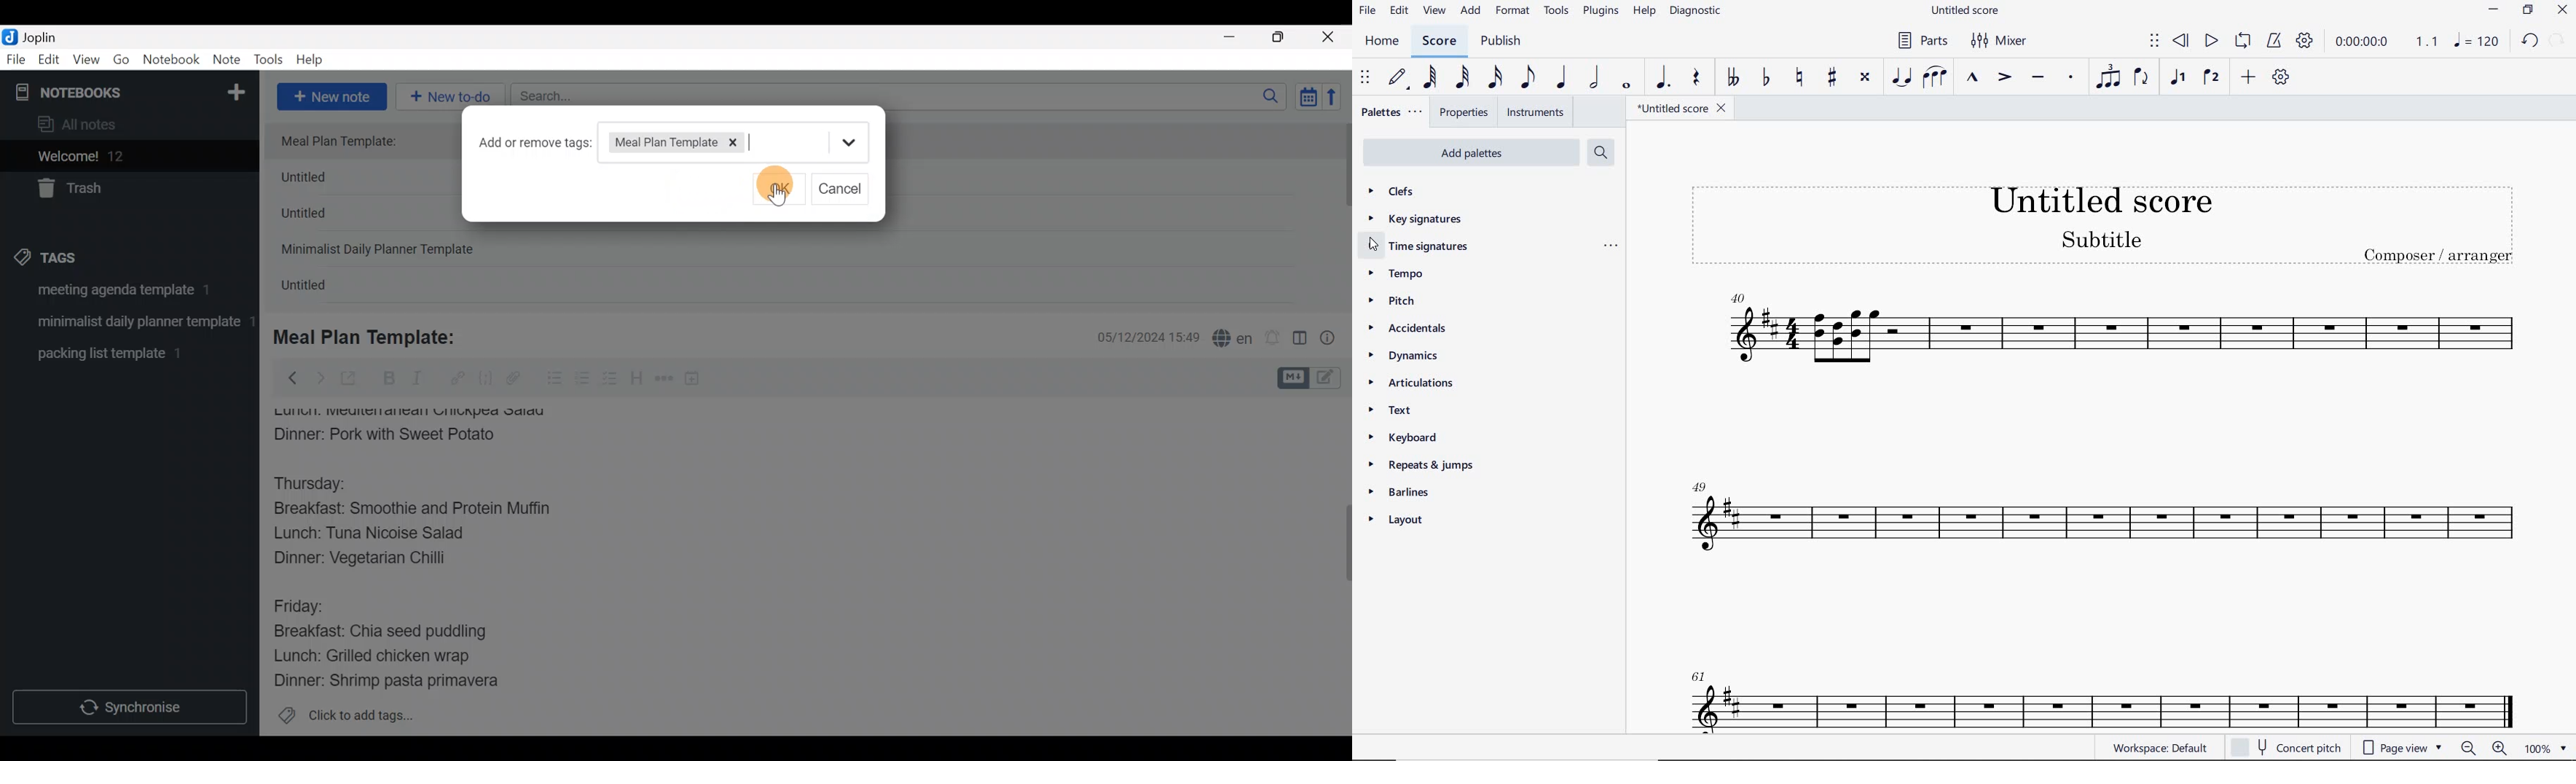 This screenshot has height=784, width=2576. What do you see at coordinates (1287, 37) in the screenshot?
I see `Maximize` at bounding box center [1287, 37].